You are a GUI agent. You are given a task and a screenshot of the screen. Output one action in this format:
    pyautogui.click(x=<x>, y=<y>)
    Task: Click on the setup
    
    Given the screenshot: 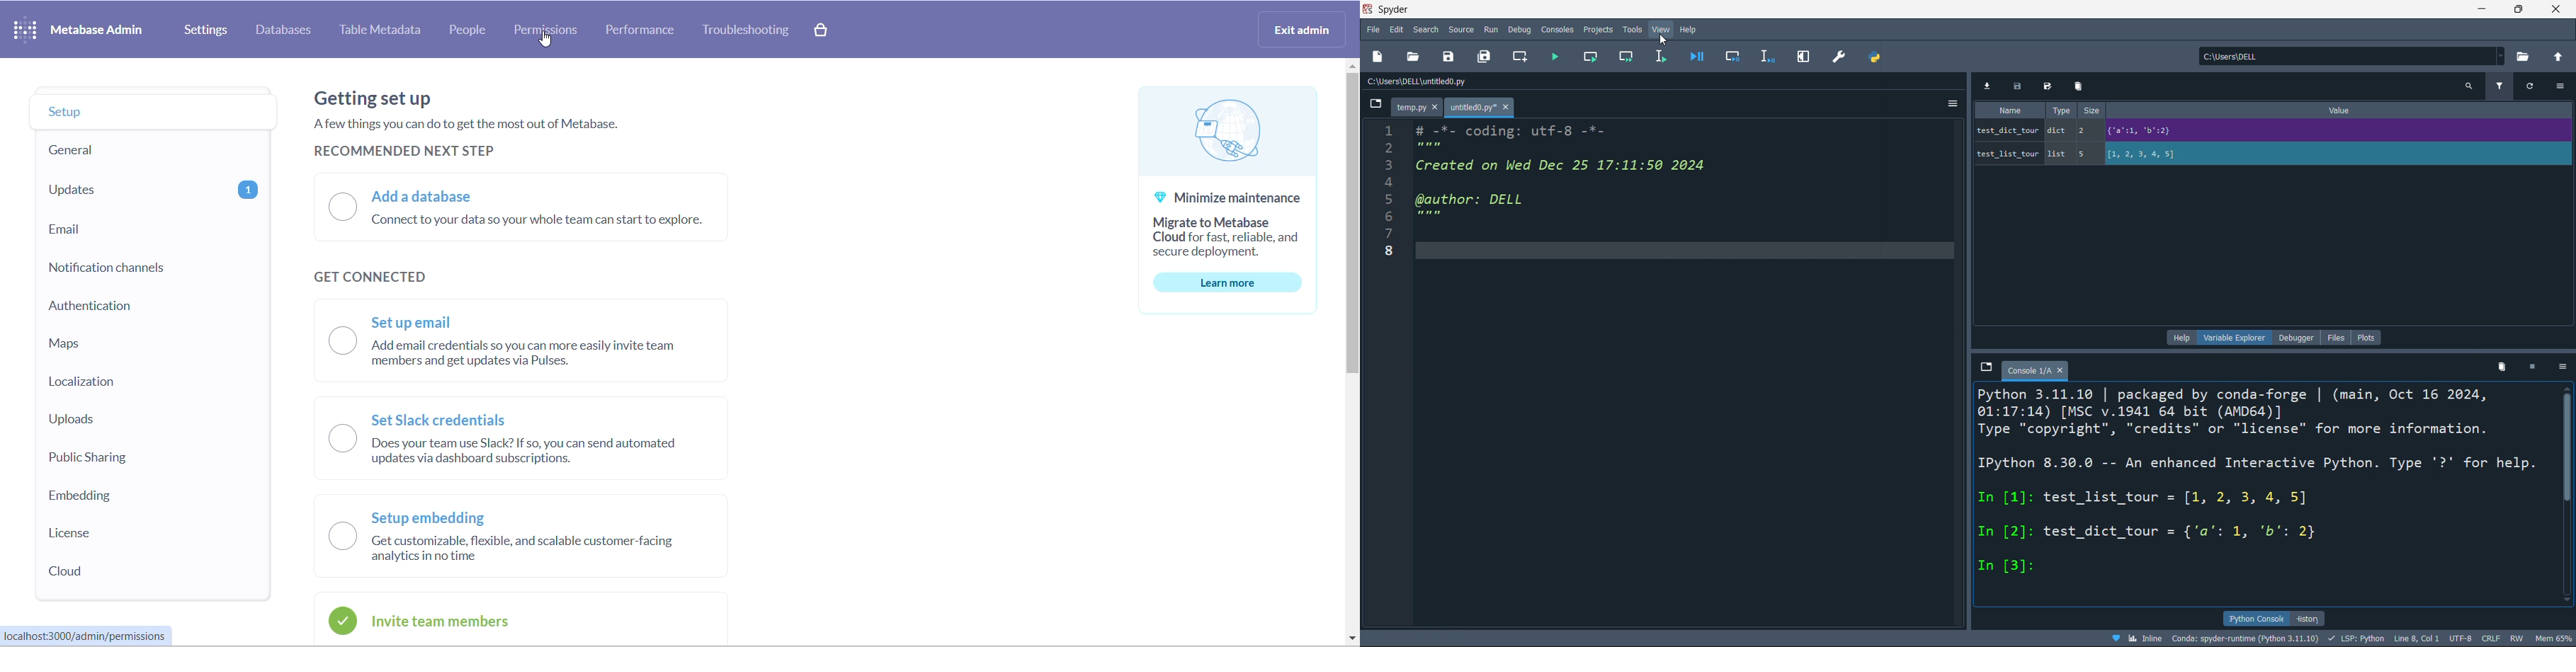 What is the action you would take?
    pyautogui.click(x=137, y=114)
    